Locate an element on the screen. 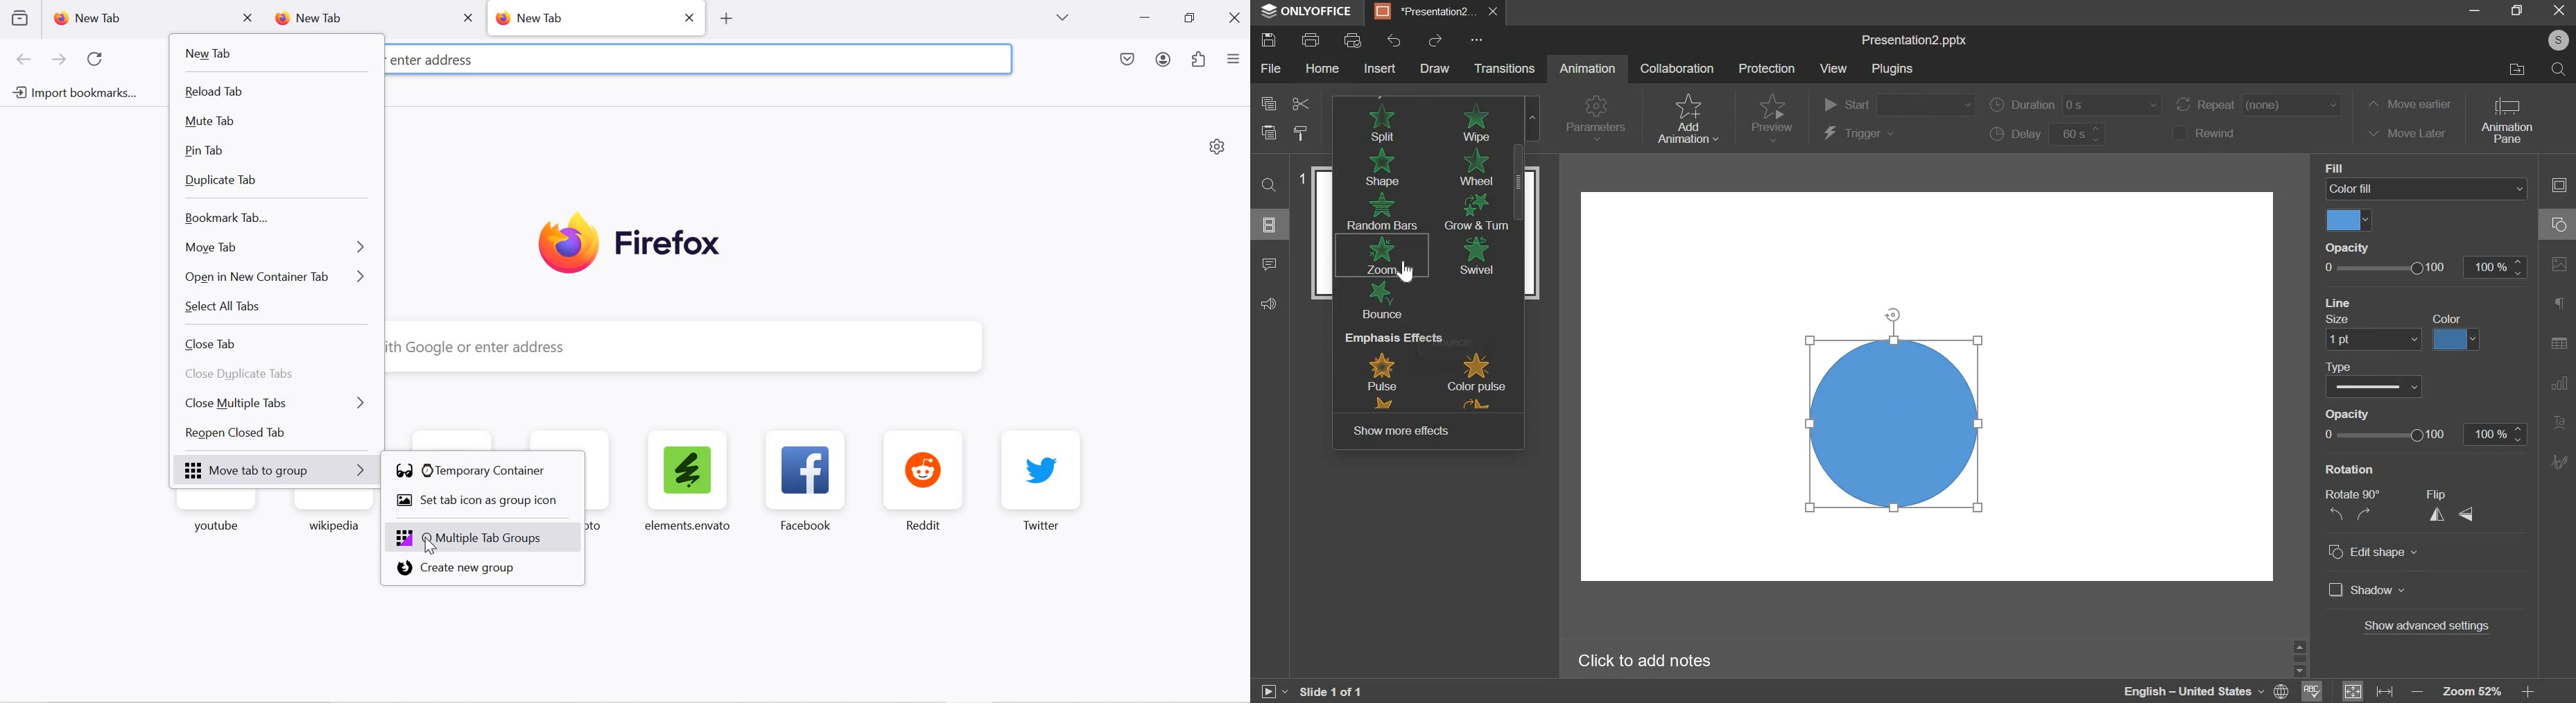 This screenshot has width=2576, height=728.  is located at coordinates (2303, 667).